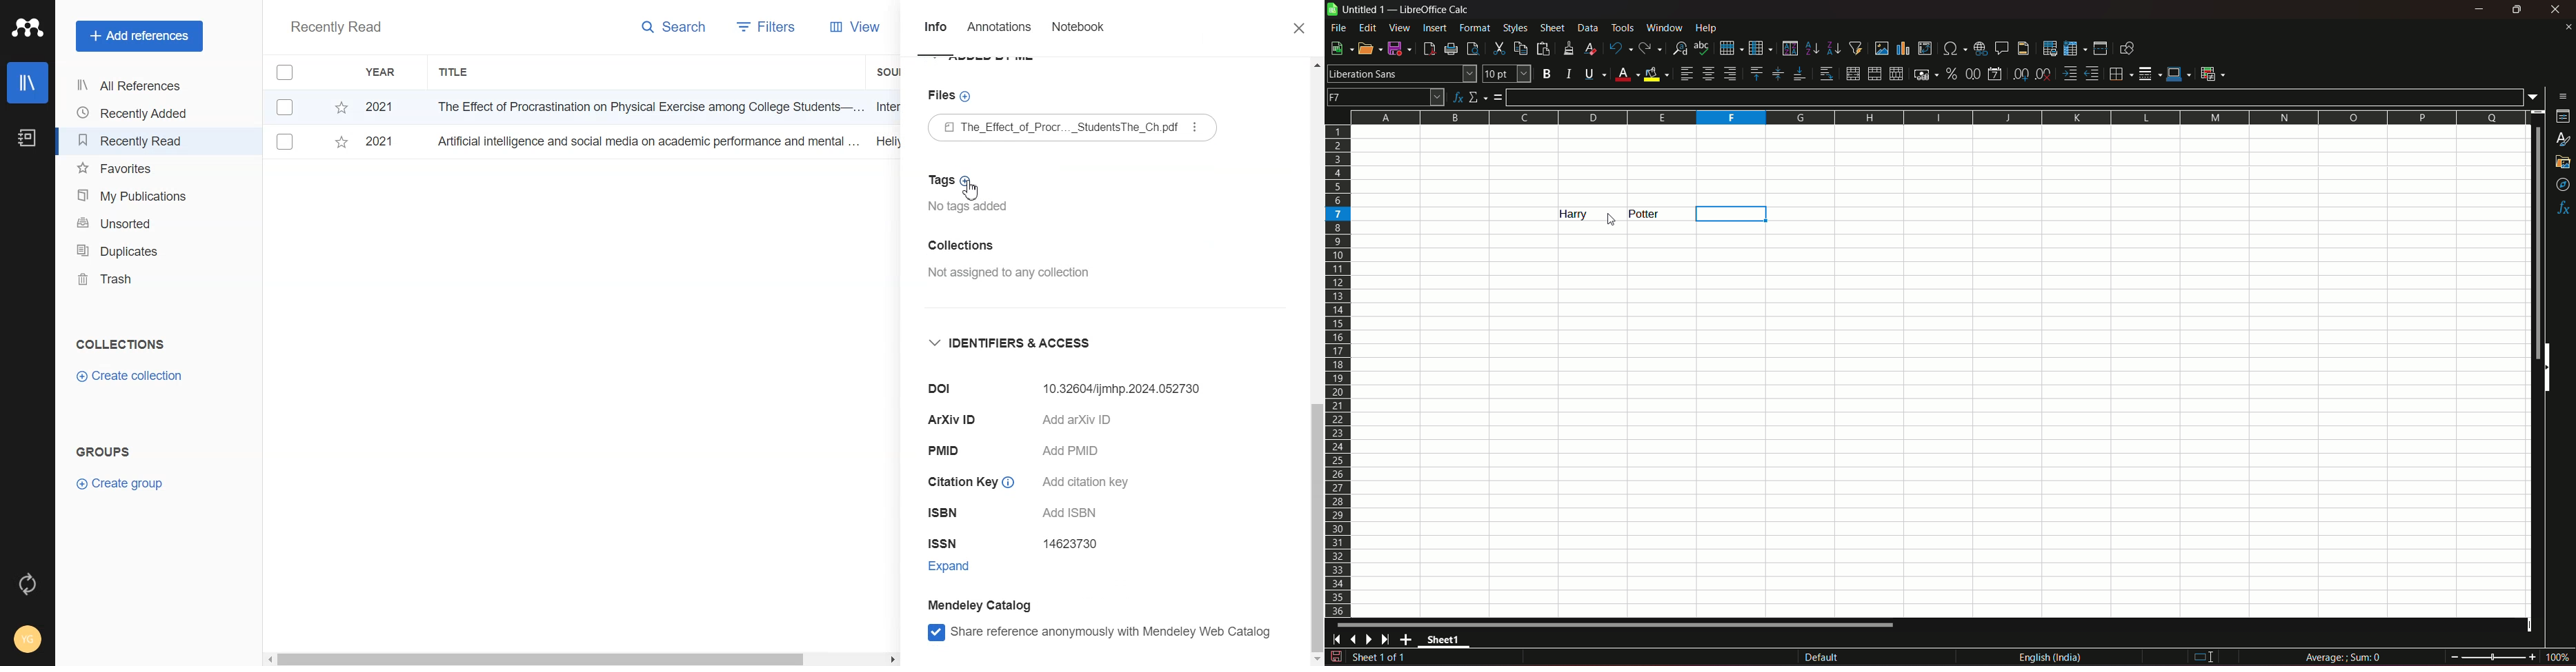  I want to click on text, so click(1566, 214).